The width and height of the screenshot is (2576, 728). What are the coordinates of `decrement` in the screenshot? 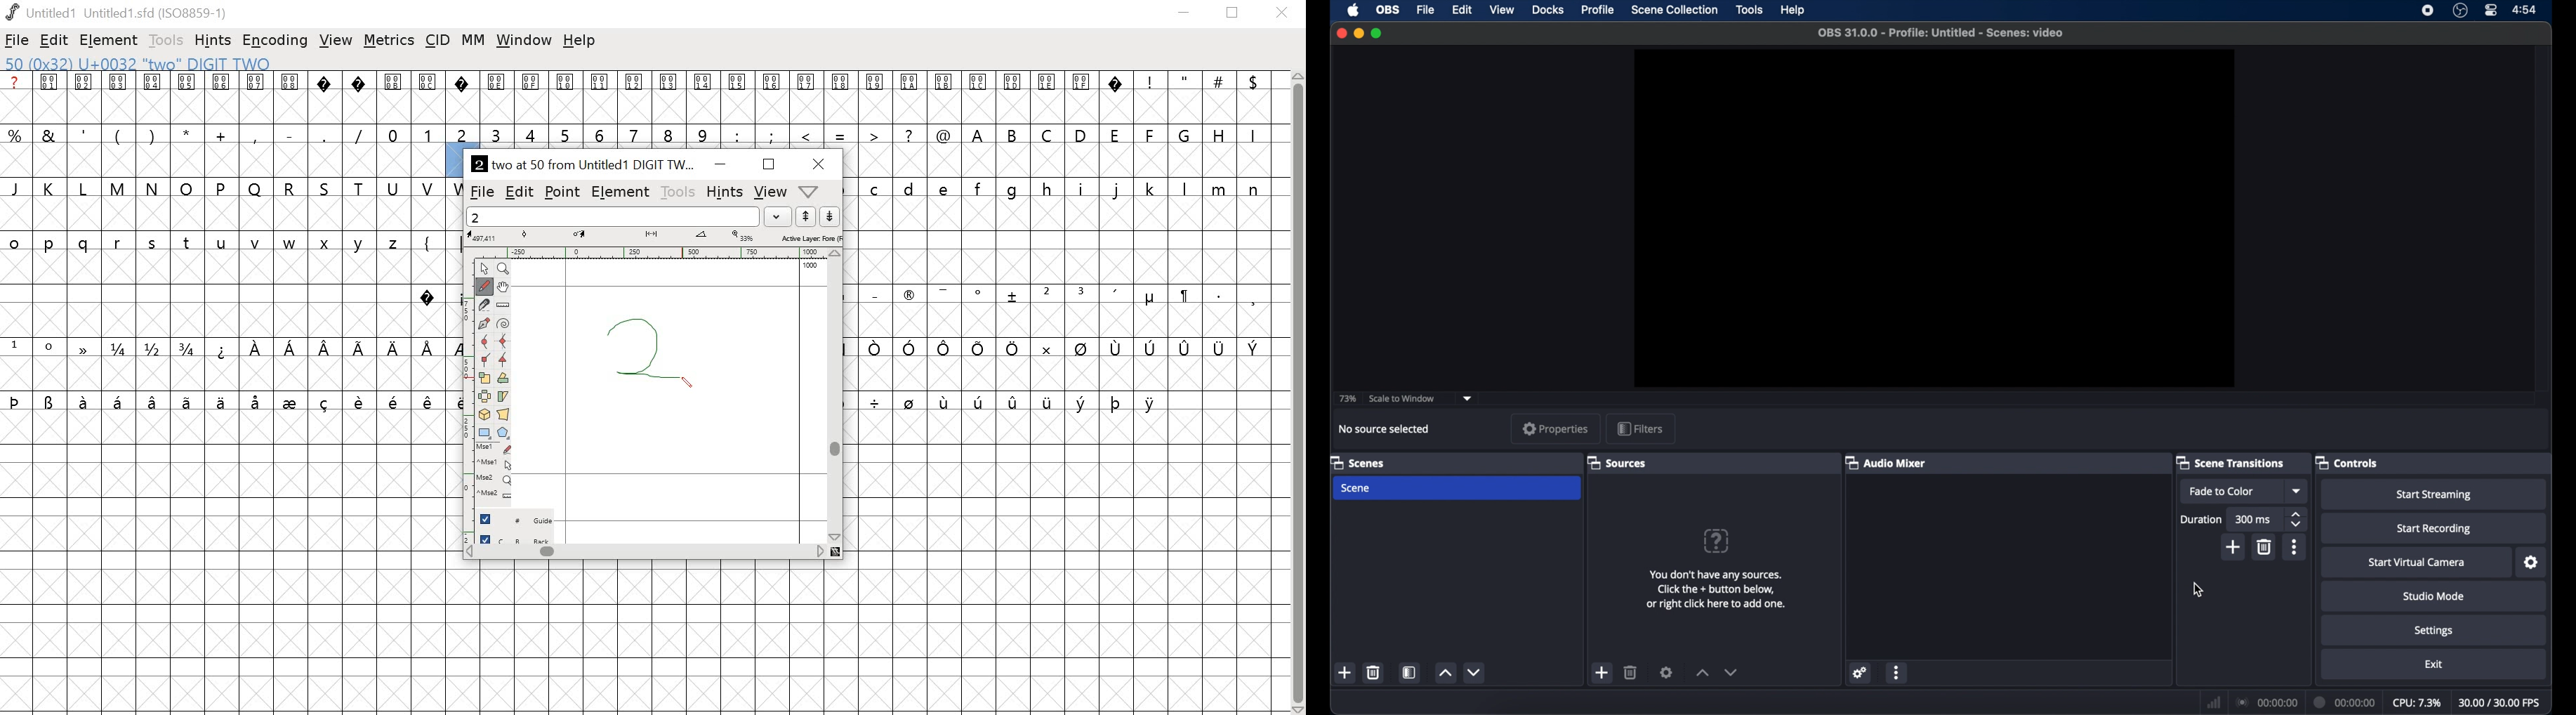 It's located at (1473, 672).